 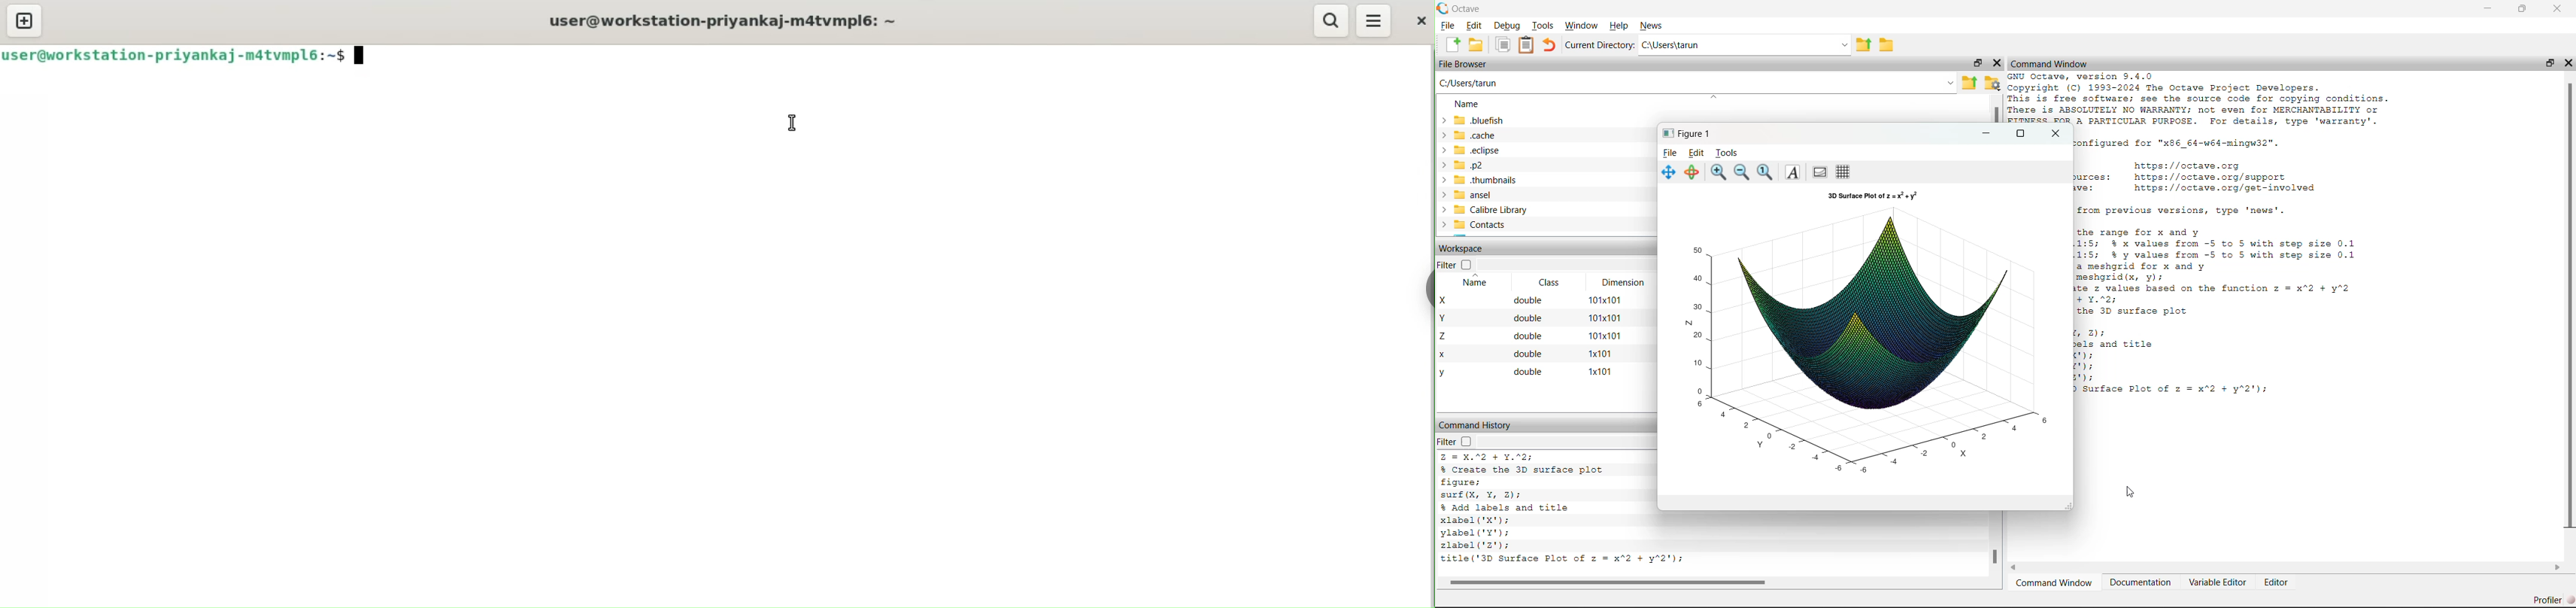 I want to click on new tab, so click(x=25, y=20).